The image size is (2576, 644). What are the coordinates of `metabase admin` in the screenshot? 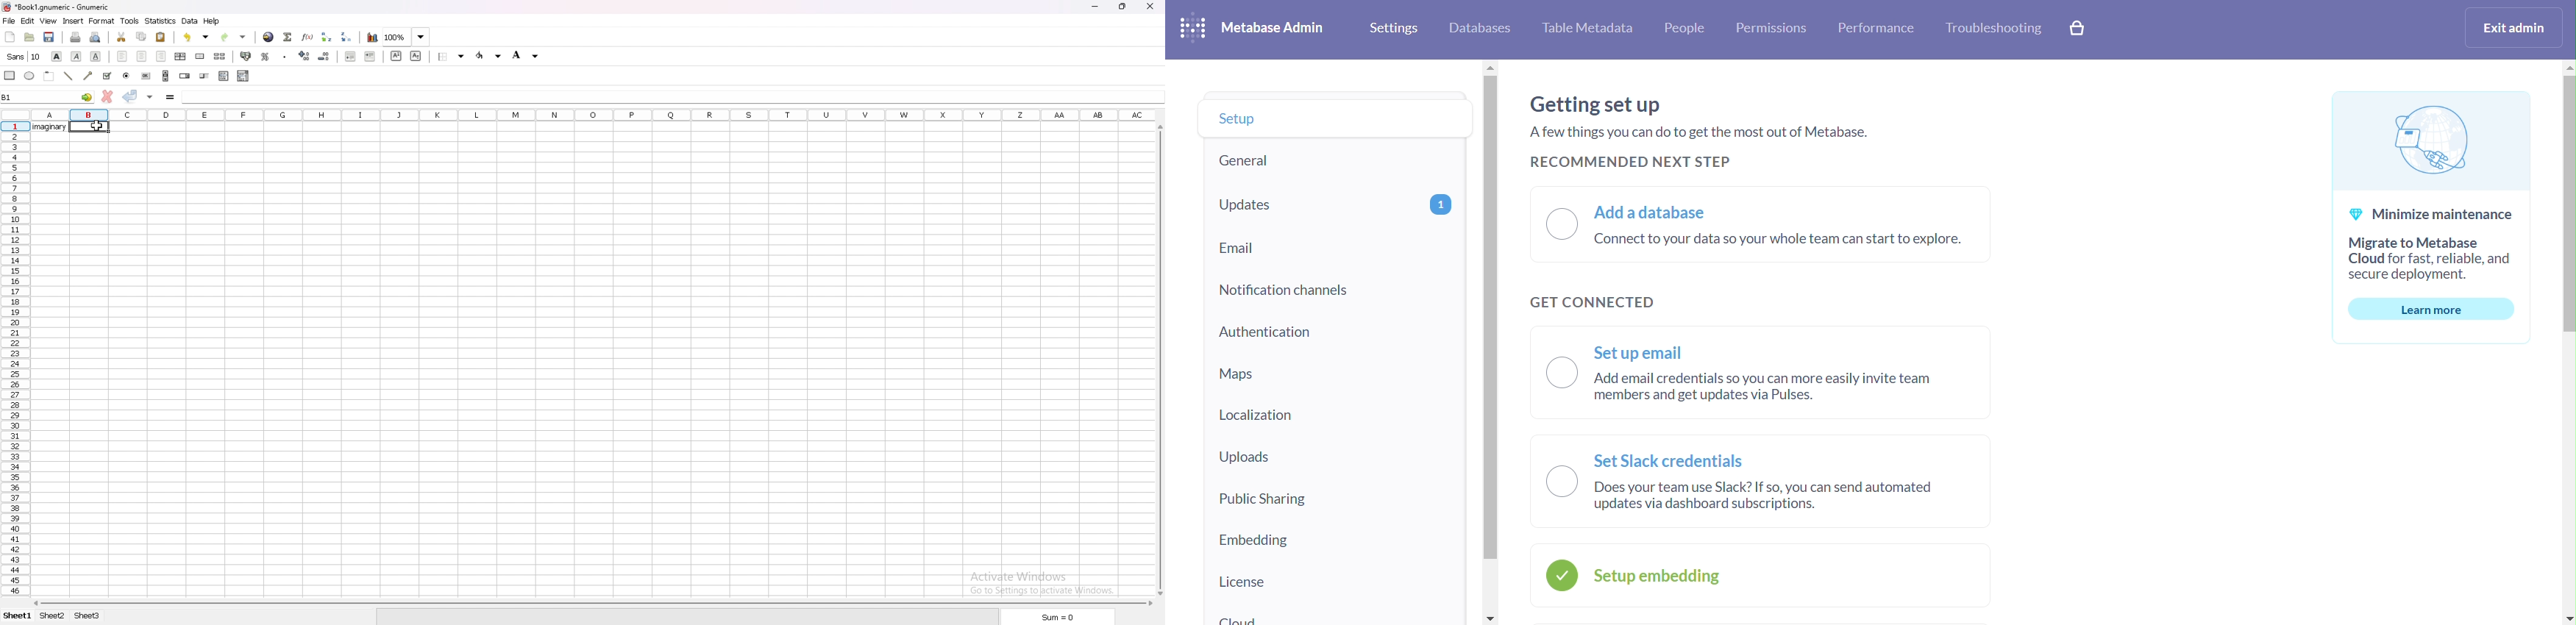 It's located at (1279, 29).